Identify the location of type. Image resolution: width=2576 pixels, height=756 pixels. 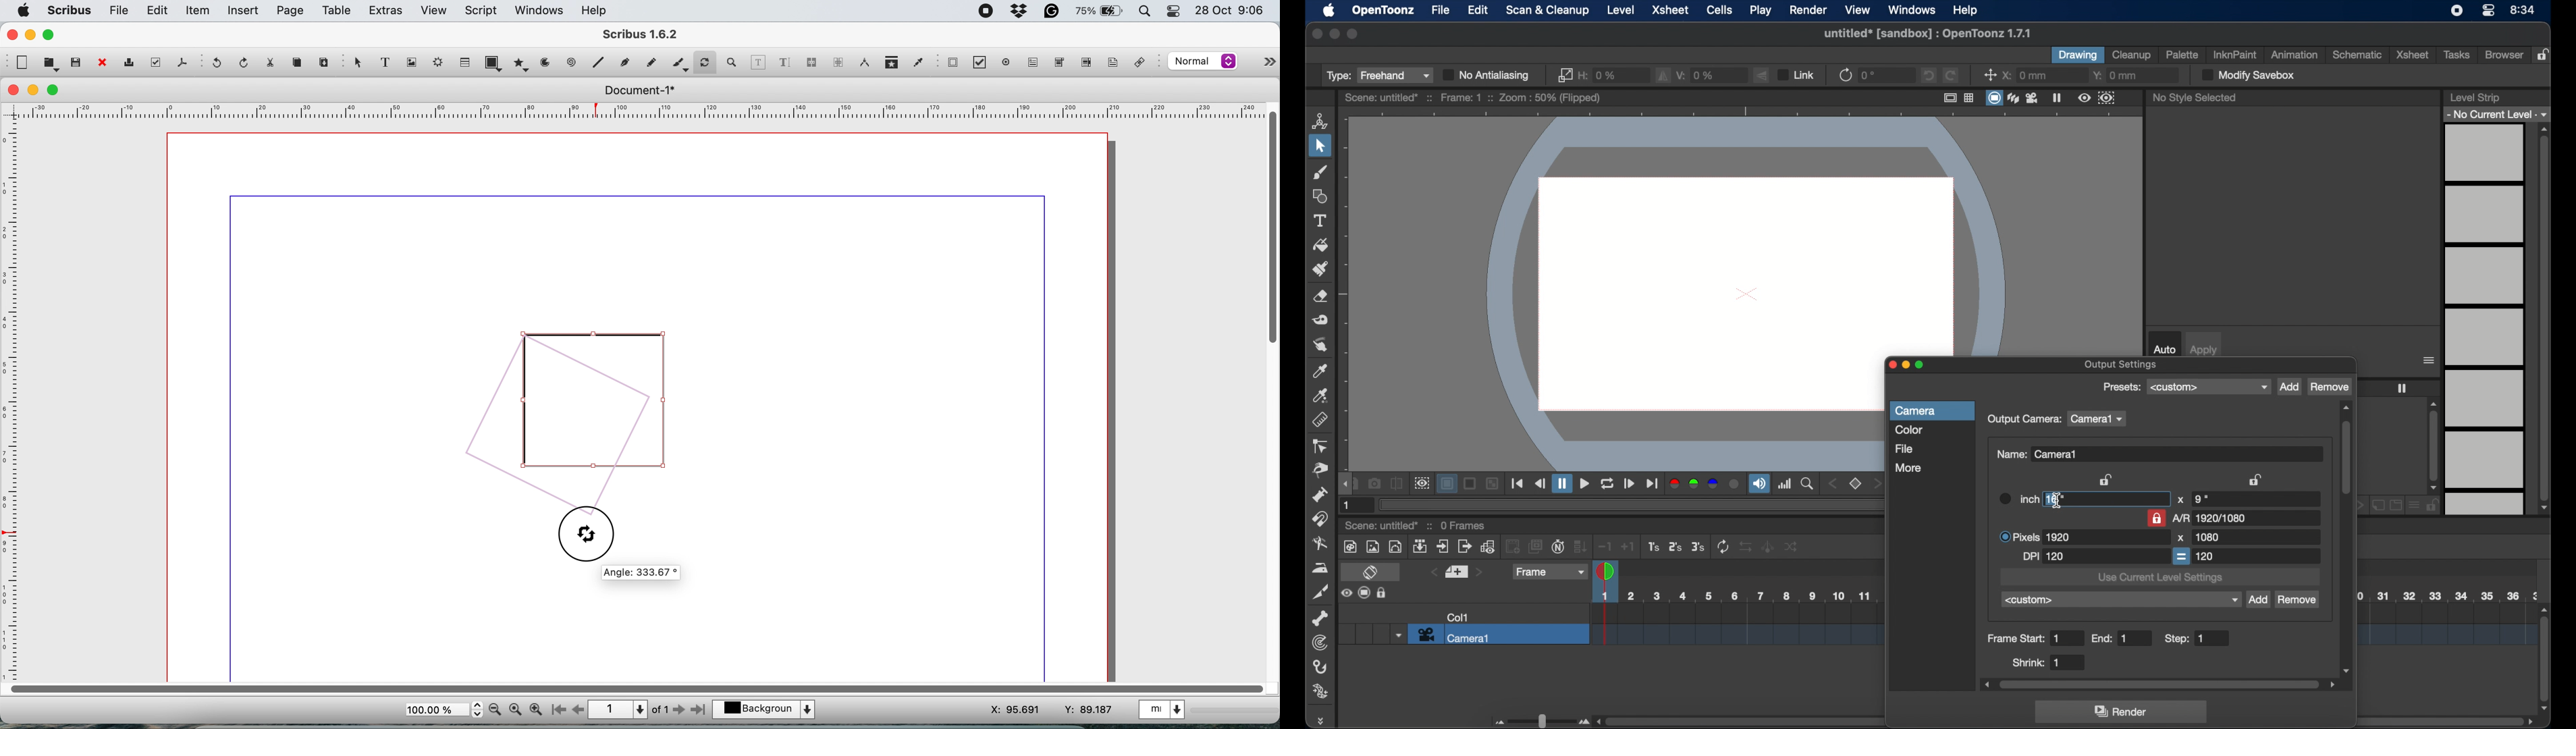
(1378, 75).